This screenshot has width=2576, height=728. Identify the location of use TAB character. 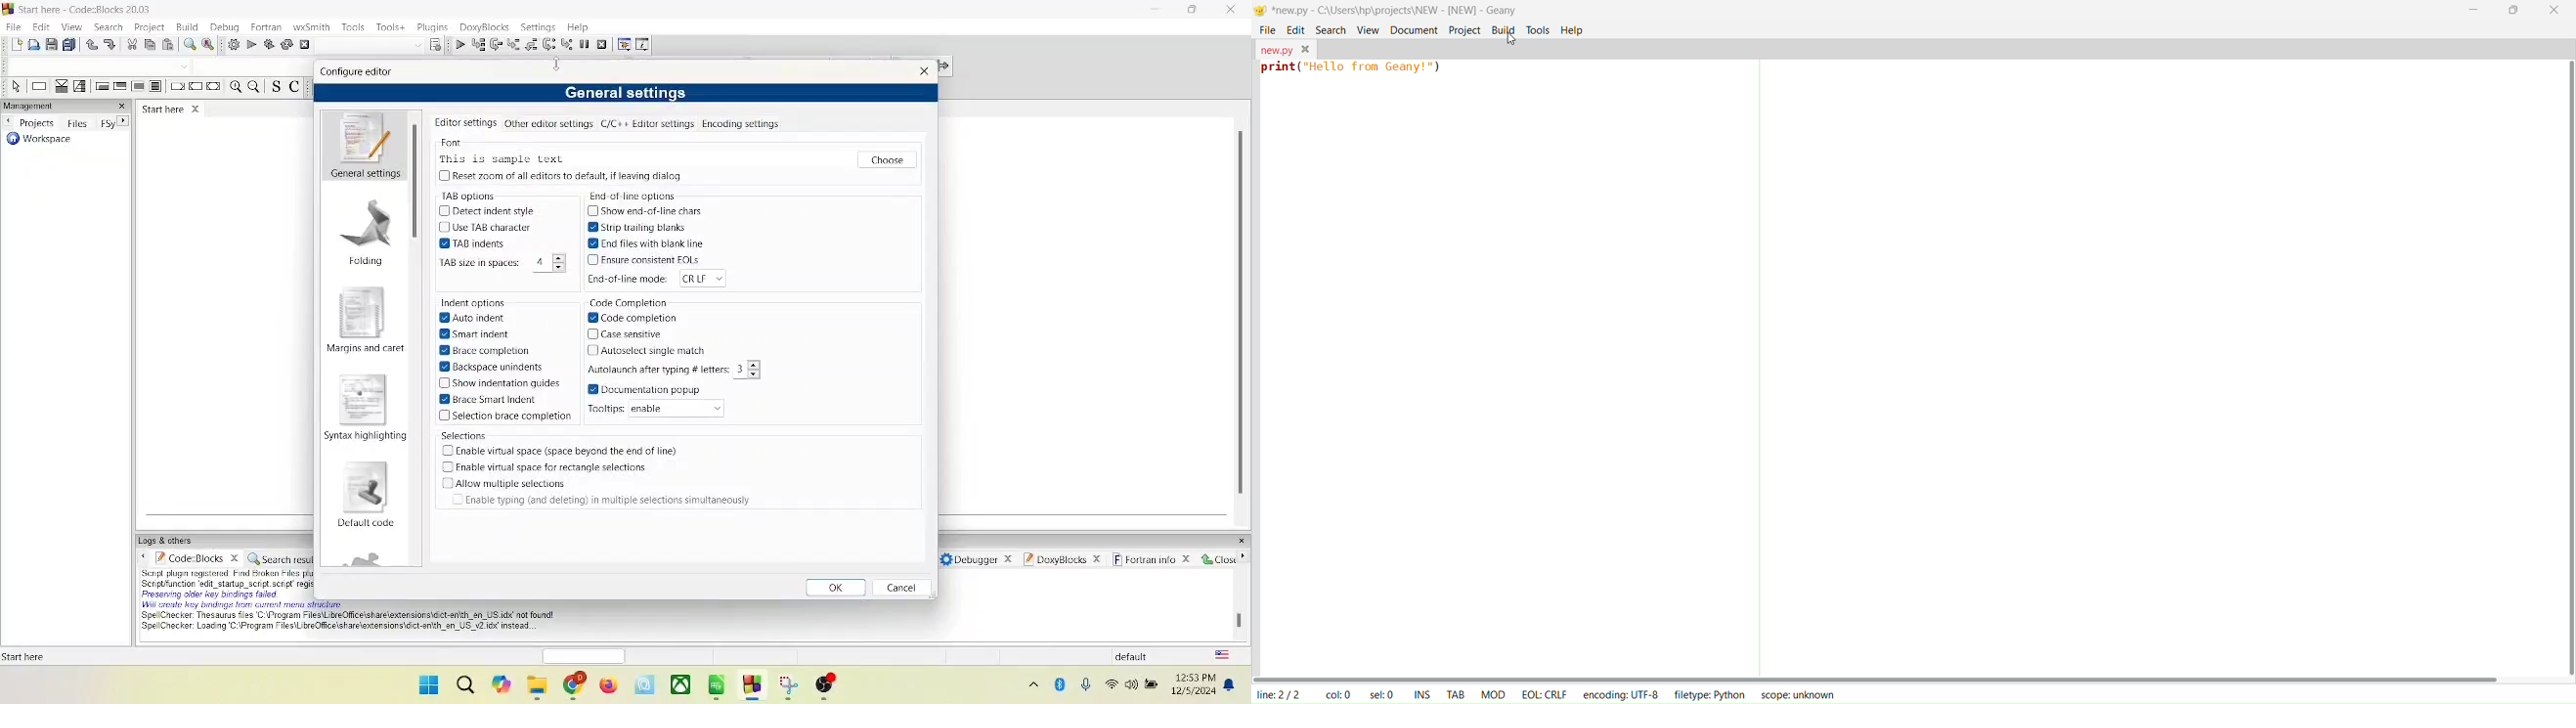
(485, 227).